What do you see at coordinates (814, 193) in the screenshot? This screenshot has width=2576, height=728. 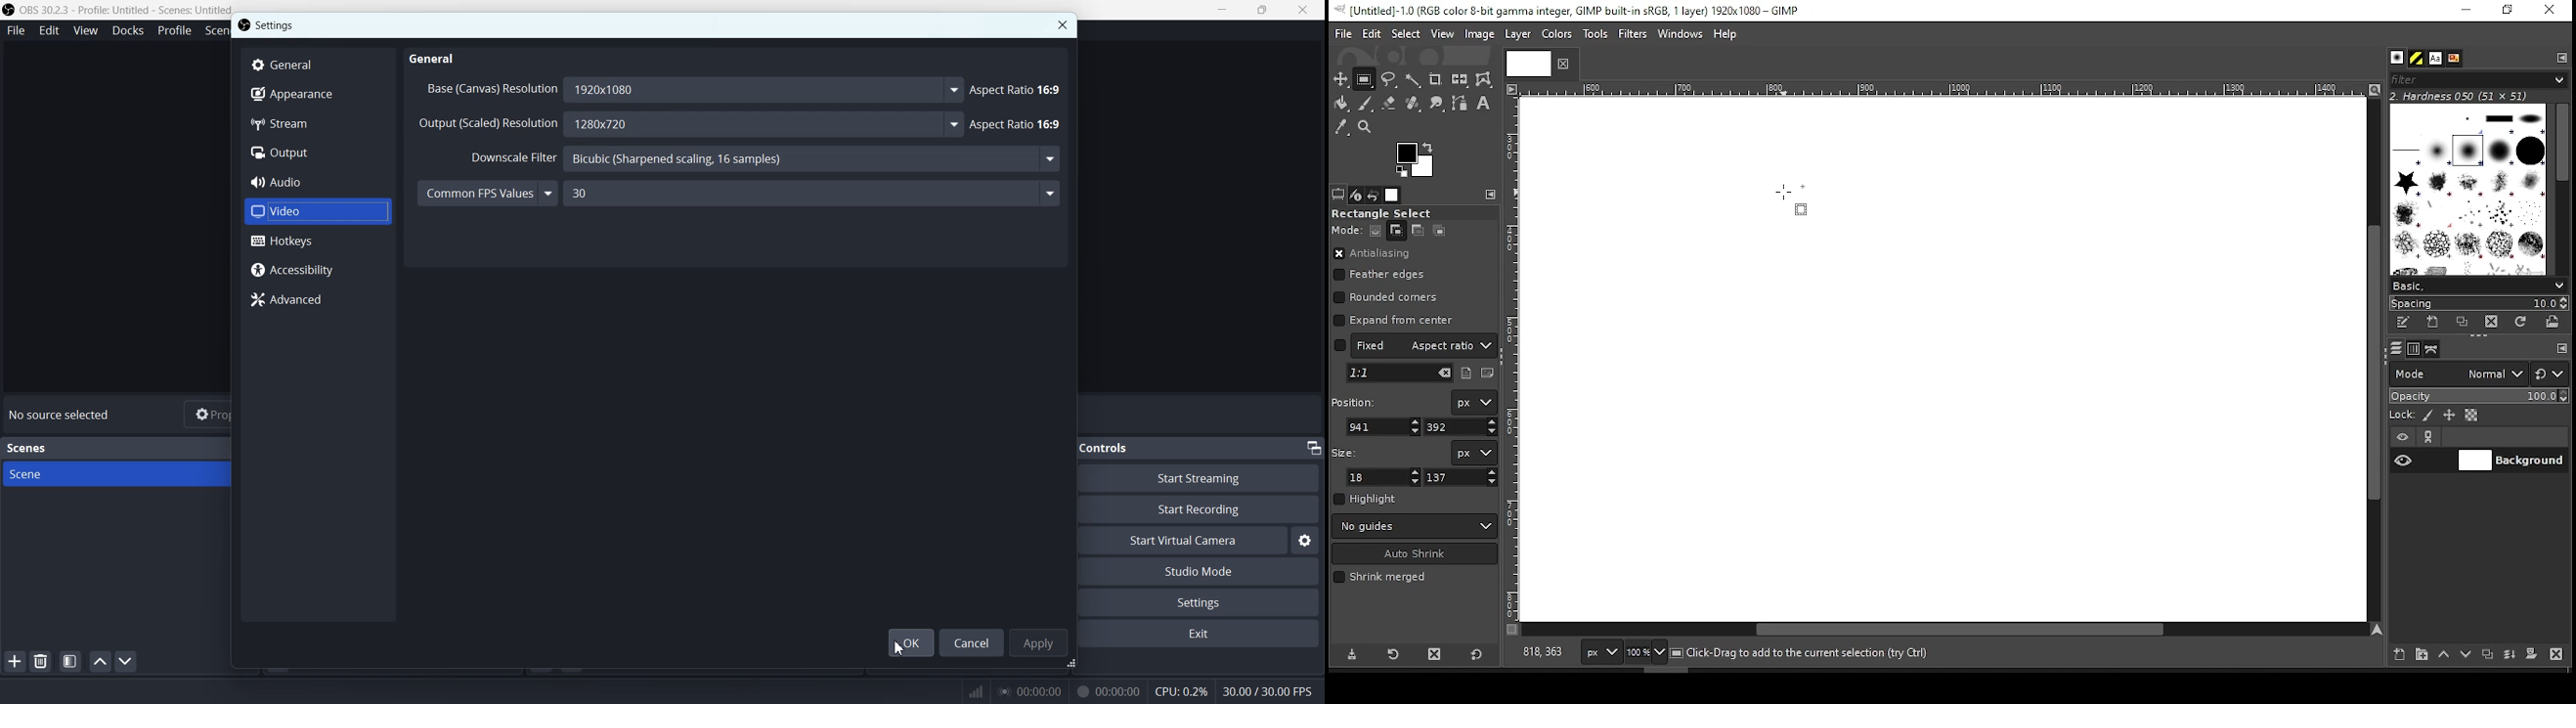 I see `30 ` at bounding box center [814, 193].